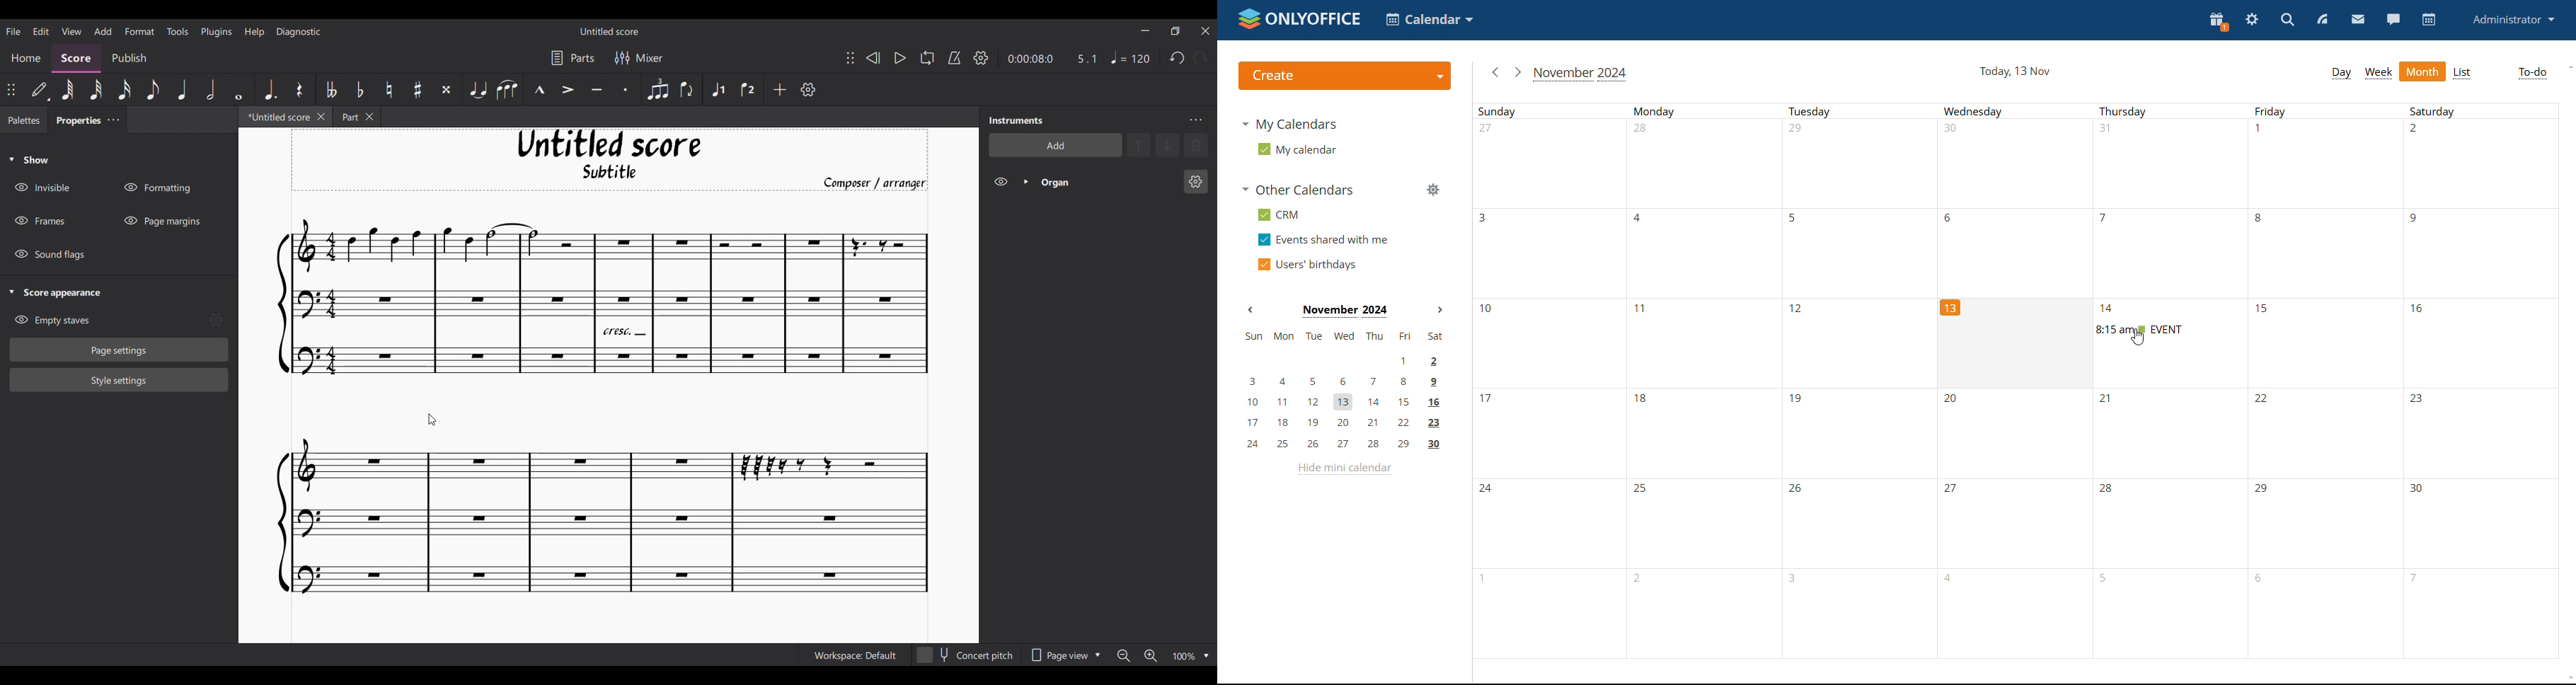  I want to click on Play, so click(900, 58).